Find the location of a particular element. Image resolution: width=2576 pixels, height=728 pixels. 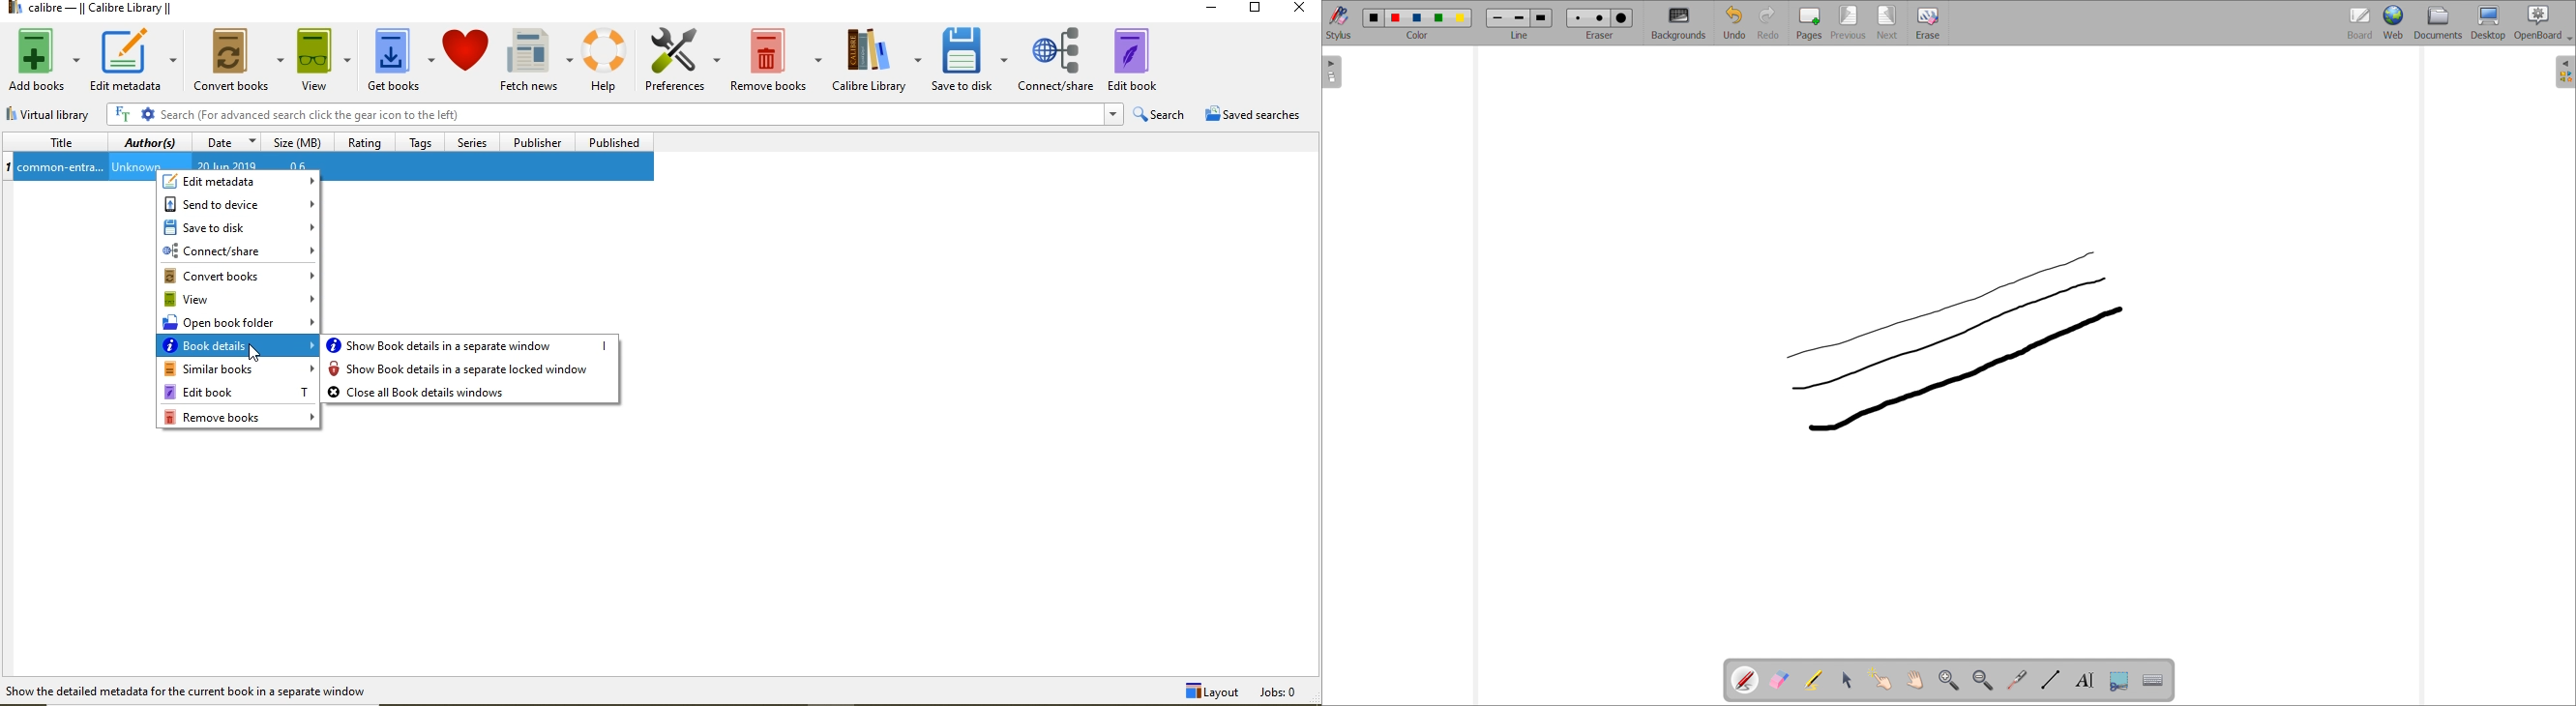

edit metadata is located at coordinates (241, 182).